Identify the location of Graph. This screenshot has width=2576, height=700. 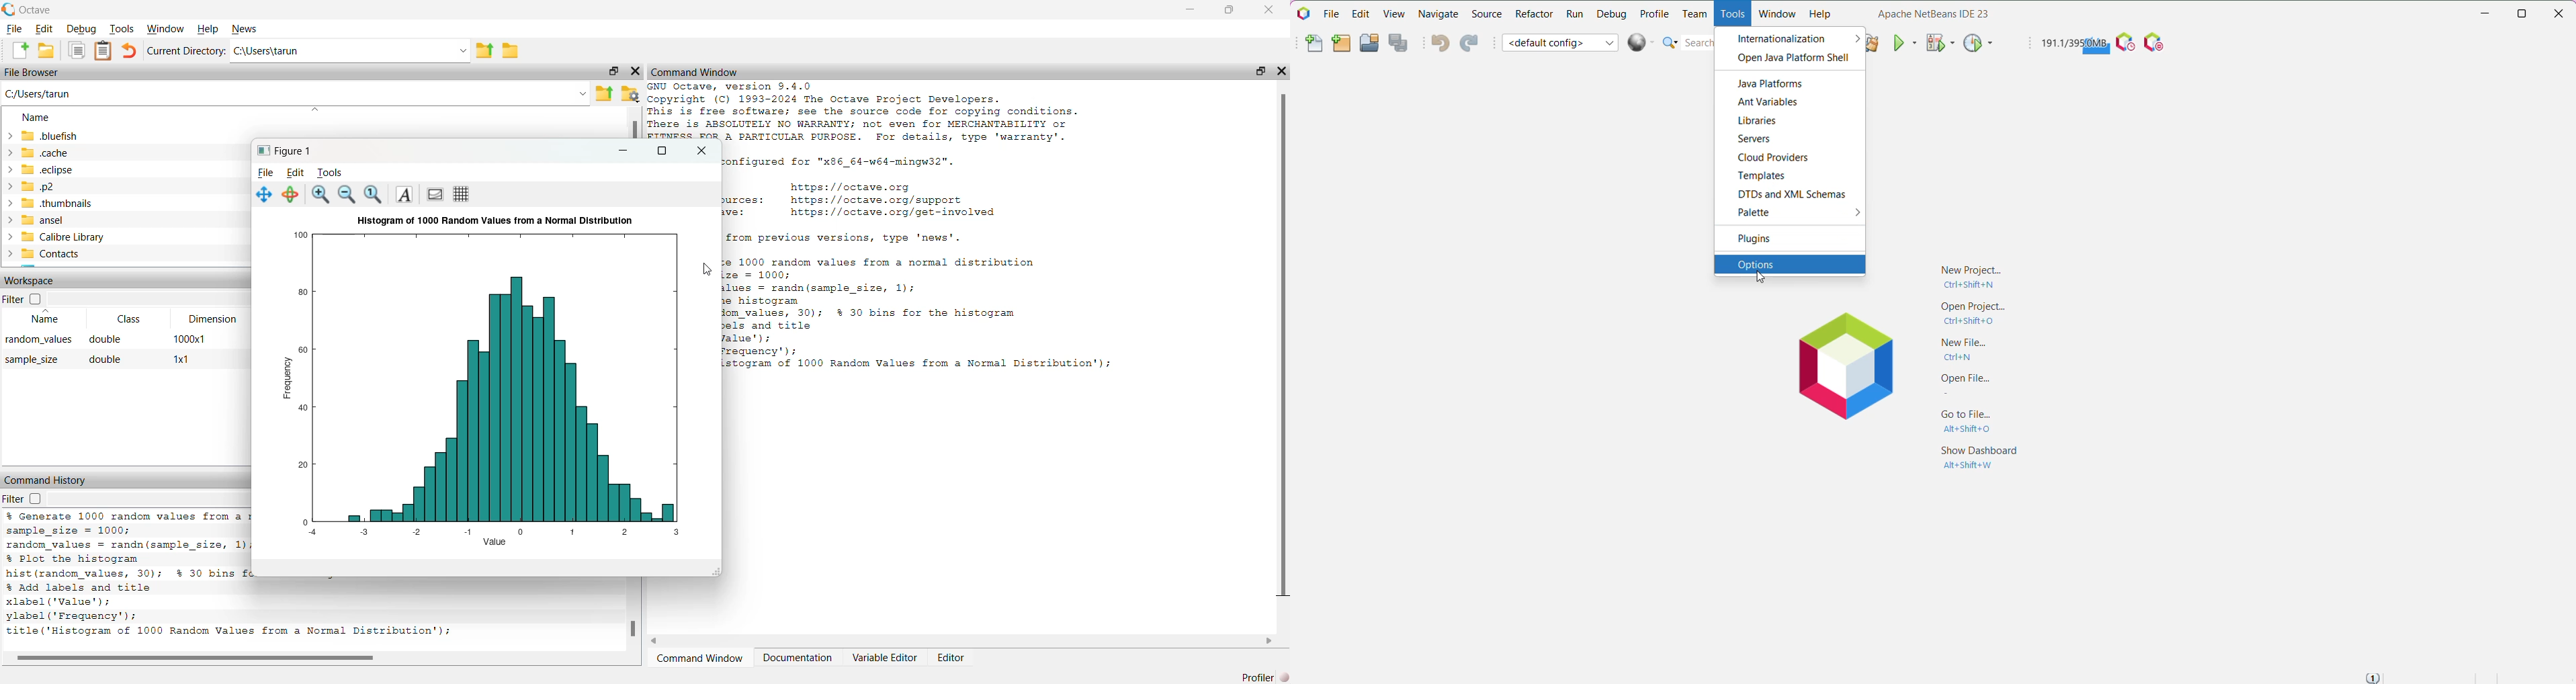
(496, 382).